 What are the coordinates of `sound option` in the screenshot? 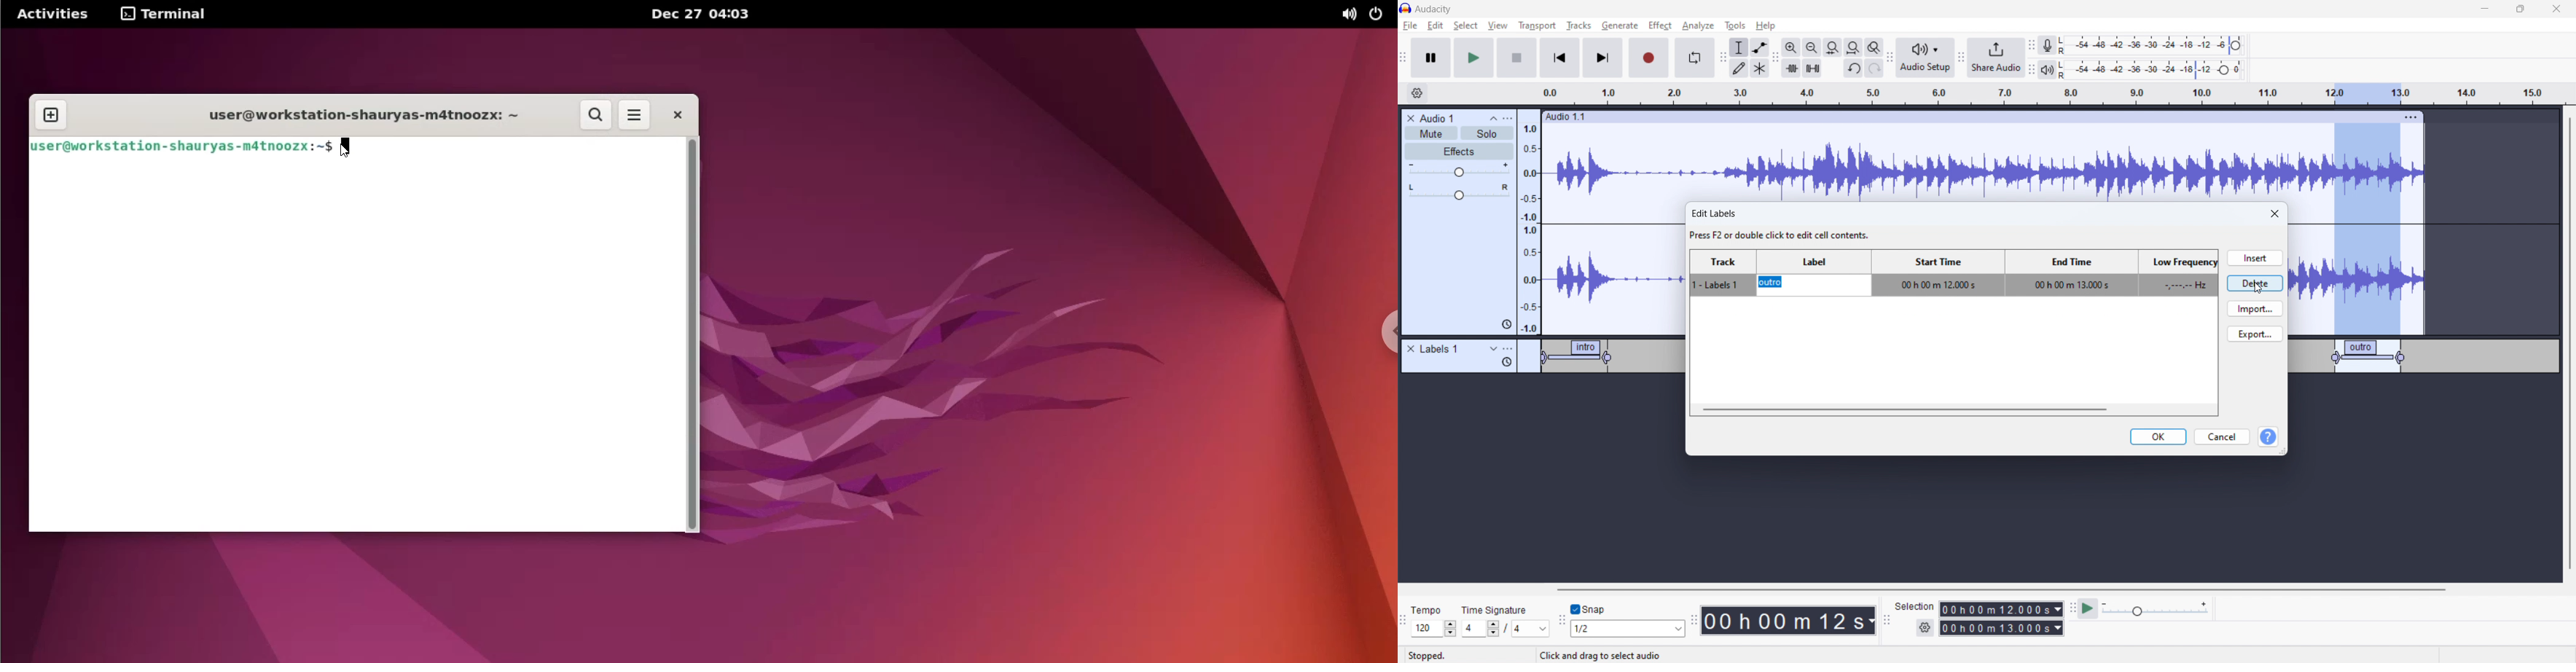 It's located at (1342, 15).